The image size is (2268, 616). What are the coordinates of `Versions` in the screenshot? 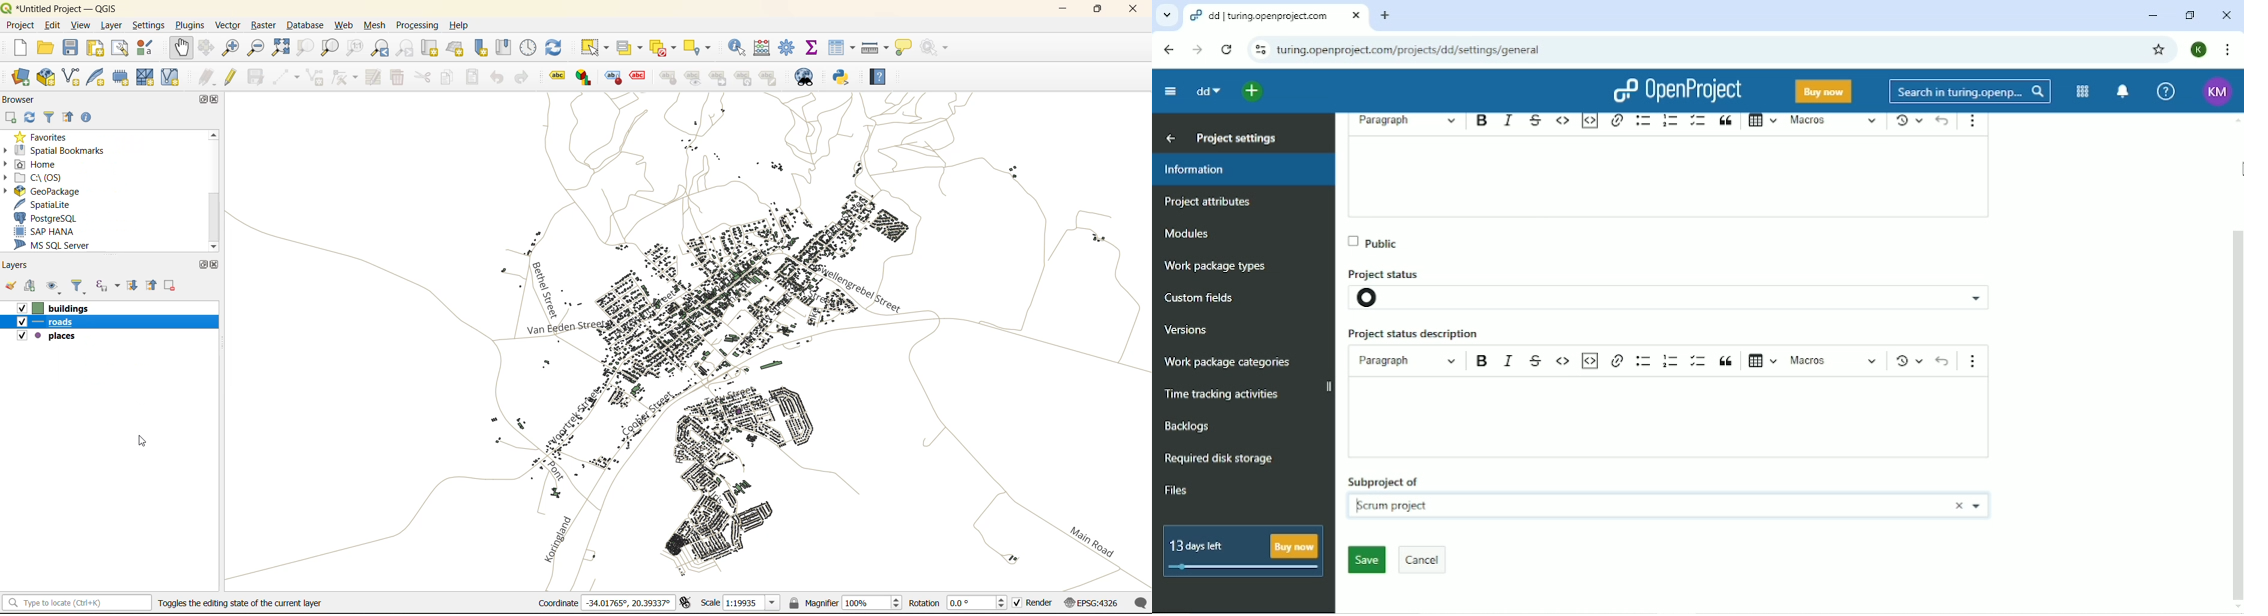 It's located at (1186, 331).